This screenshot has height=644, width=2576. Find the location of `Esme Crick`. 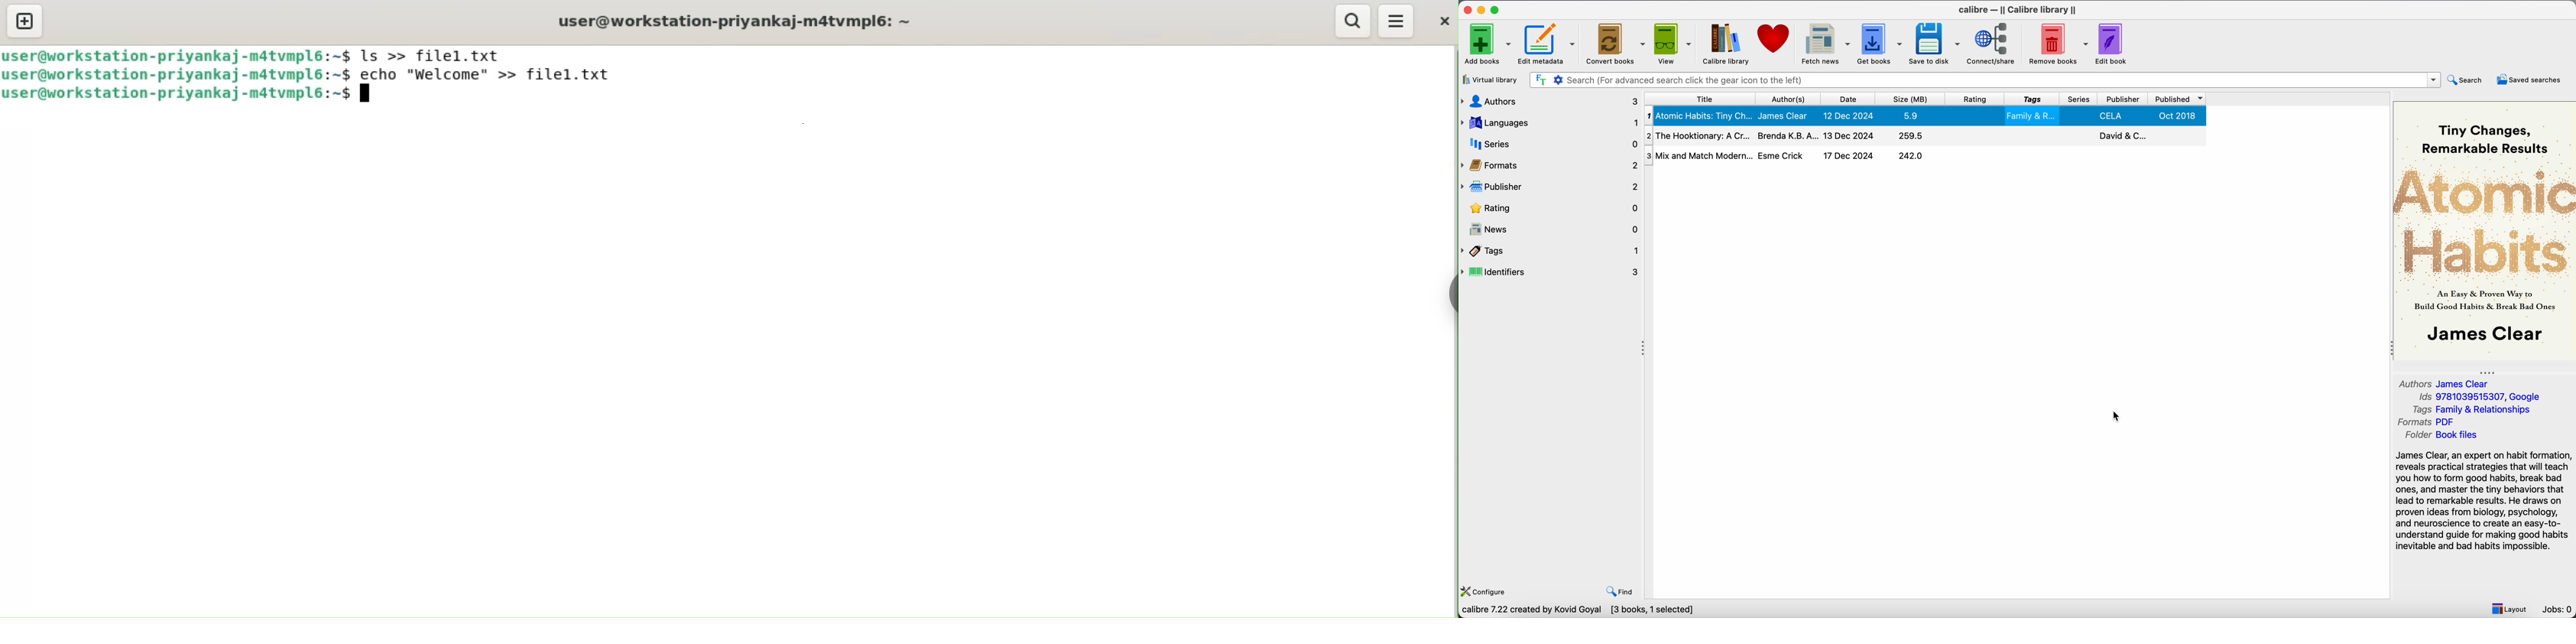

Esme Crick is located at coordinates (1783, 155).